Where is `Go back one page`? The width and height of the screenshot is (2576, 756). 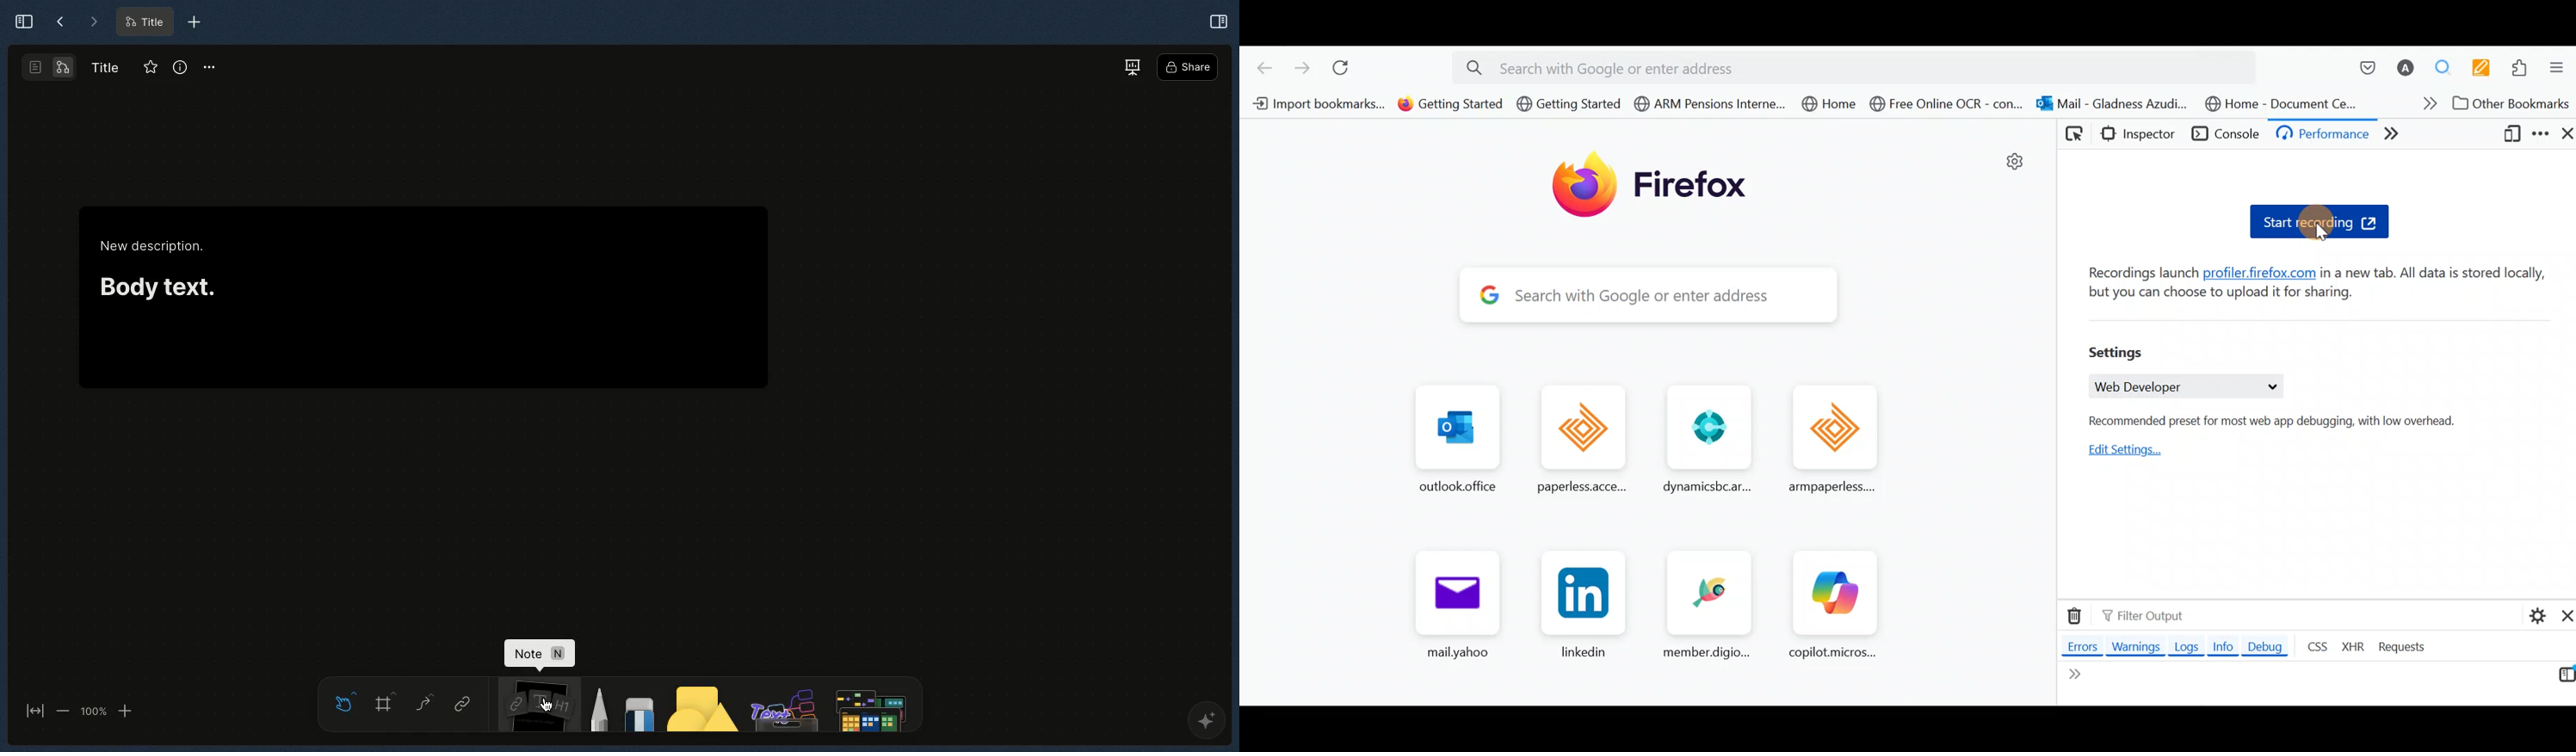
Go back one page is located at coordinates (1260, 67).